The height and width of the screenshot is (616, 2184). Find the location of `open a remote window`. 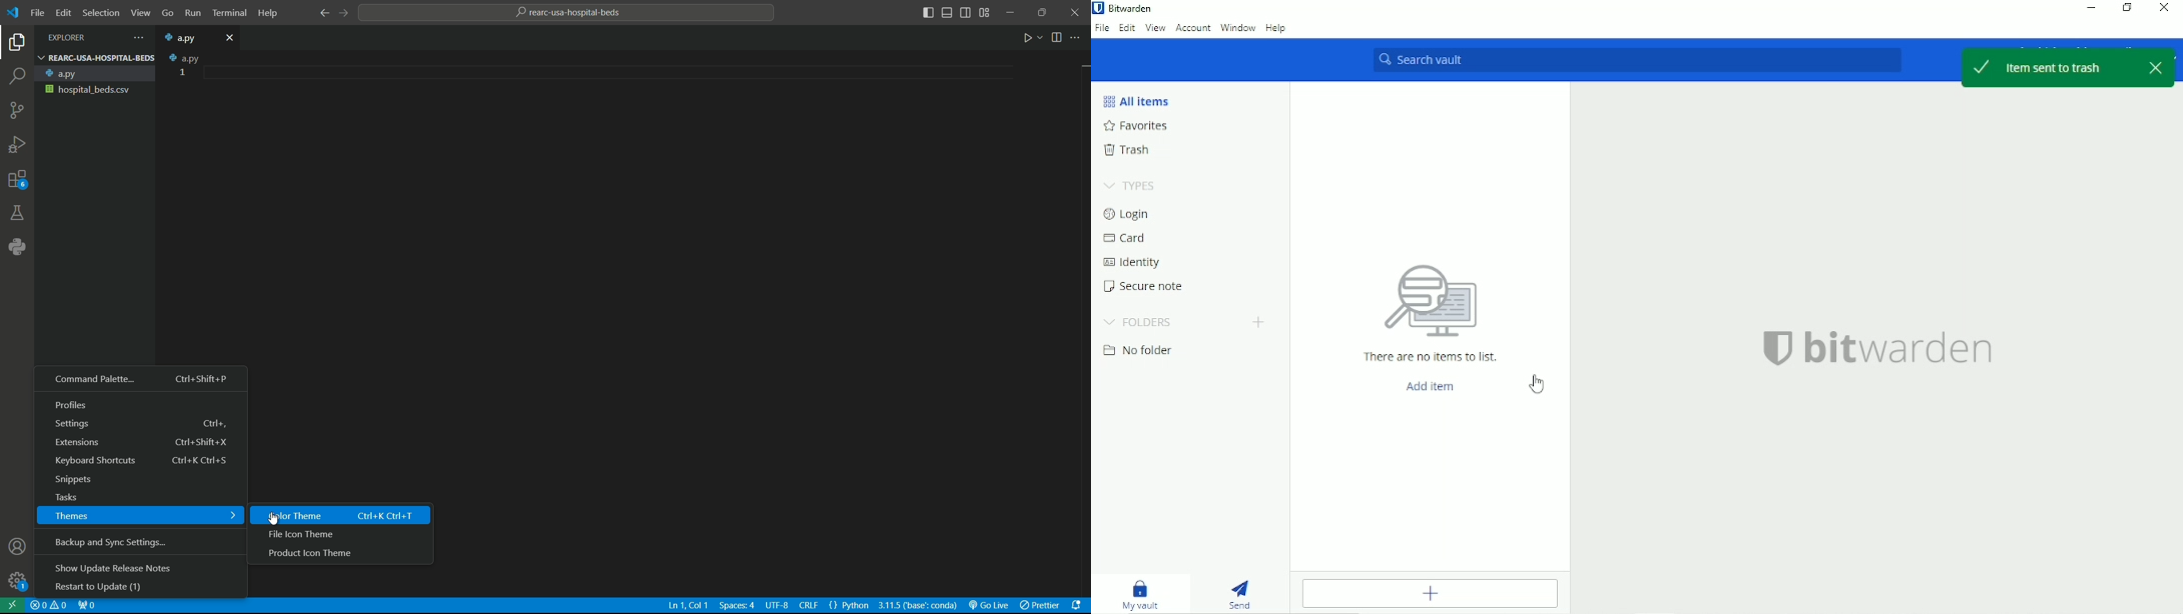

open a remote window is located at coordinates (13, 605).